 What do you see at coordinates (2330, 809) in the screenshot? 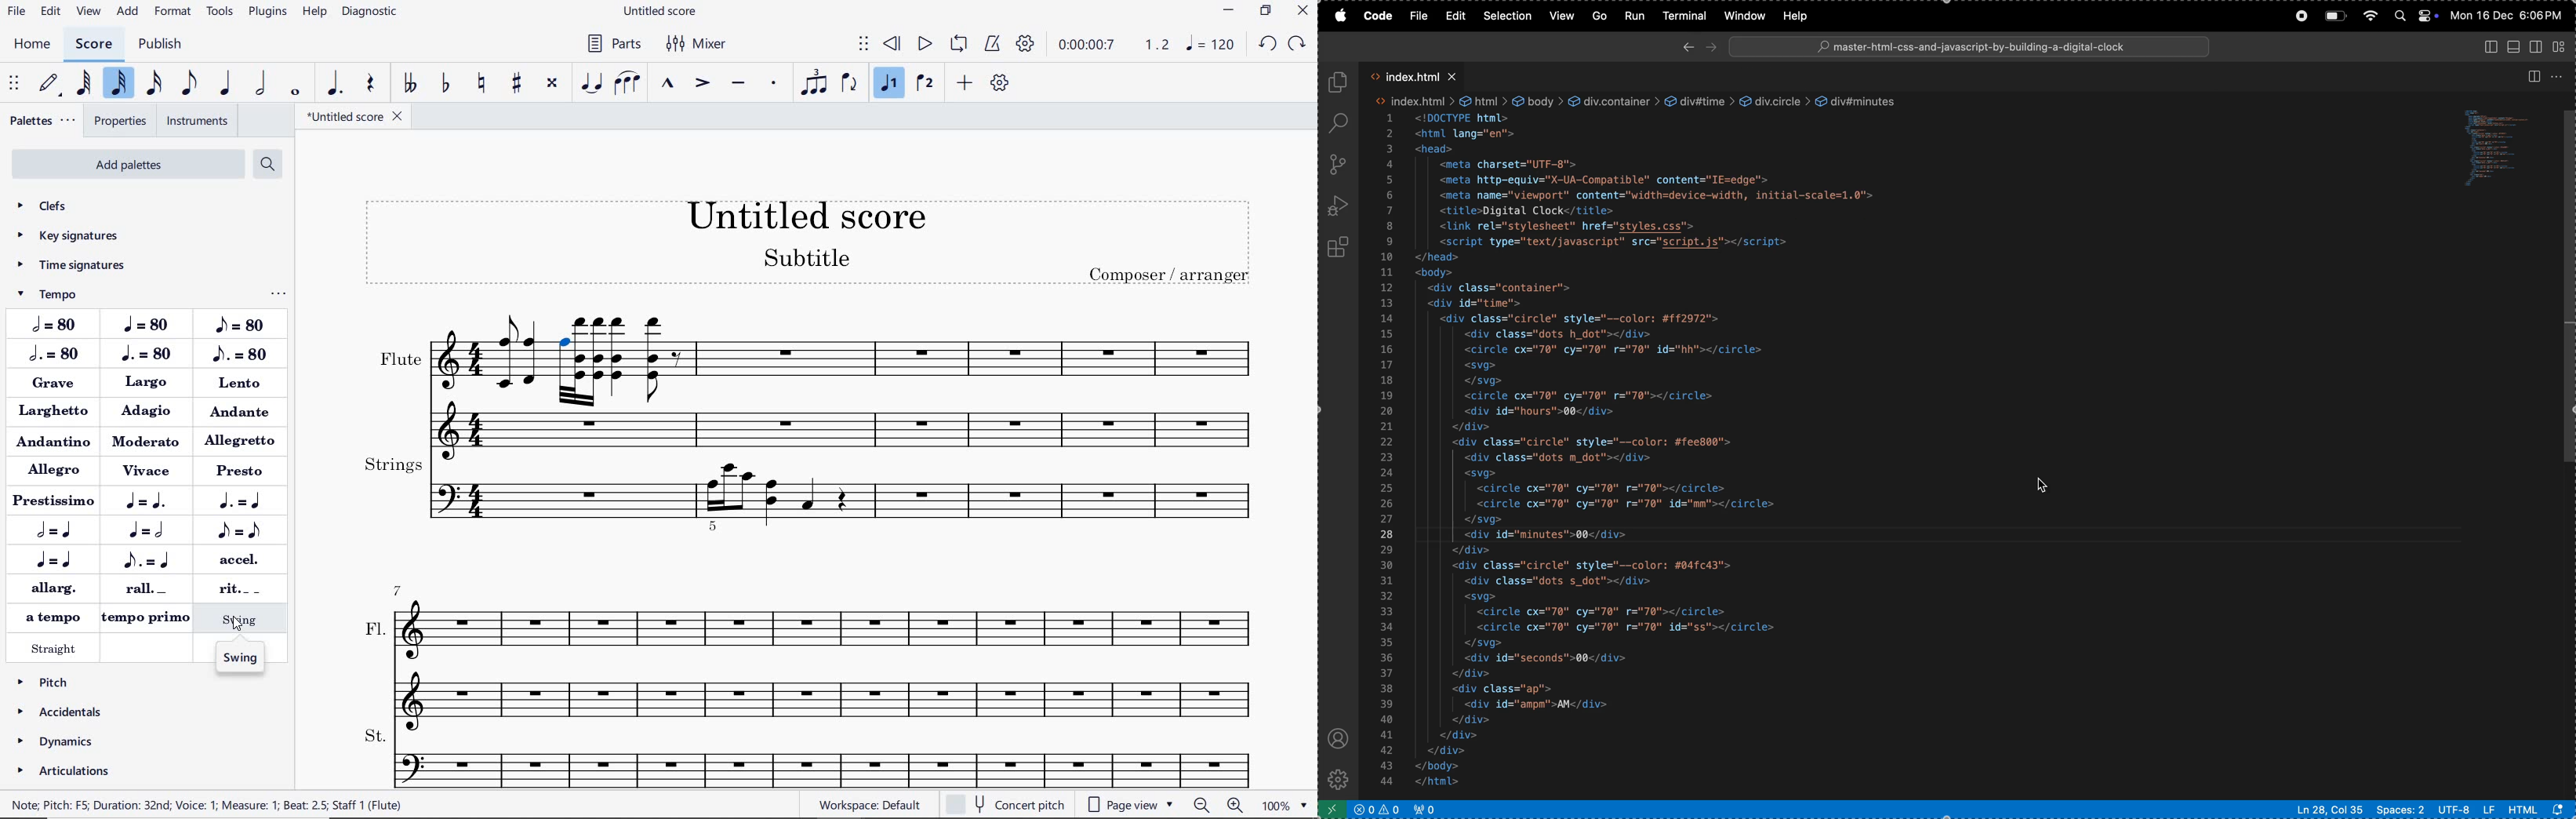
I see `ln col ` at bounding box center [2330, 809].